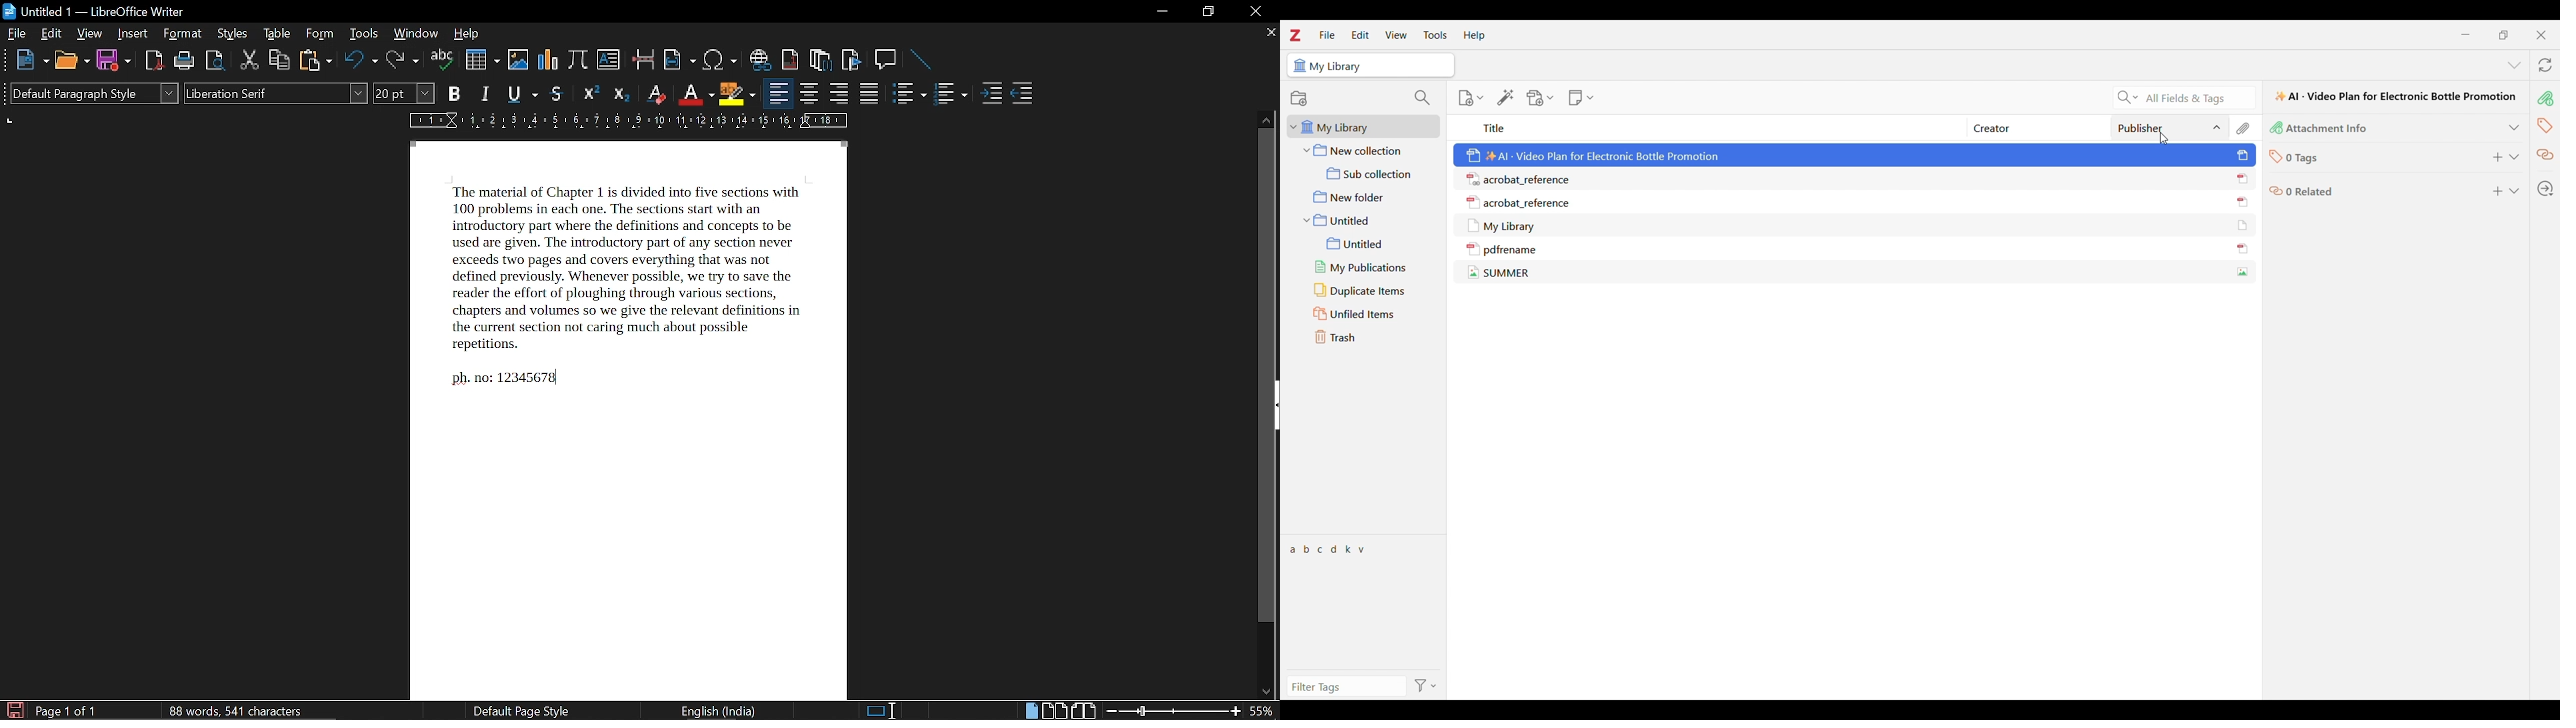  Describe the element at coordinates (96, 11) in the screenshot. I see `Untitled 1 - LibreOffice Writer` at that location.